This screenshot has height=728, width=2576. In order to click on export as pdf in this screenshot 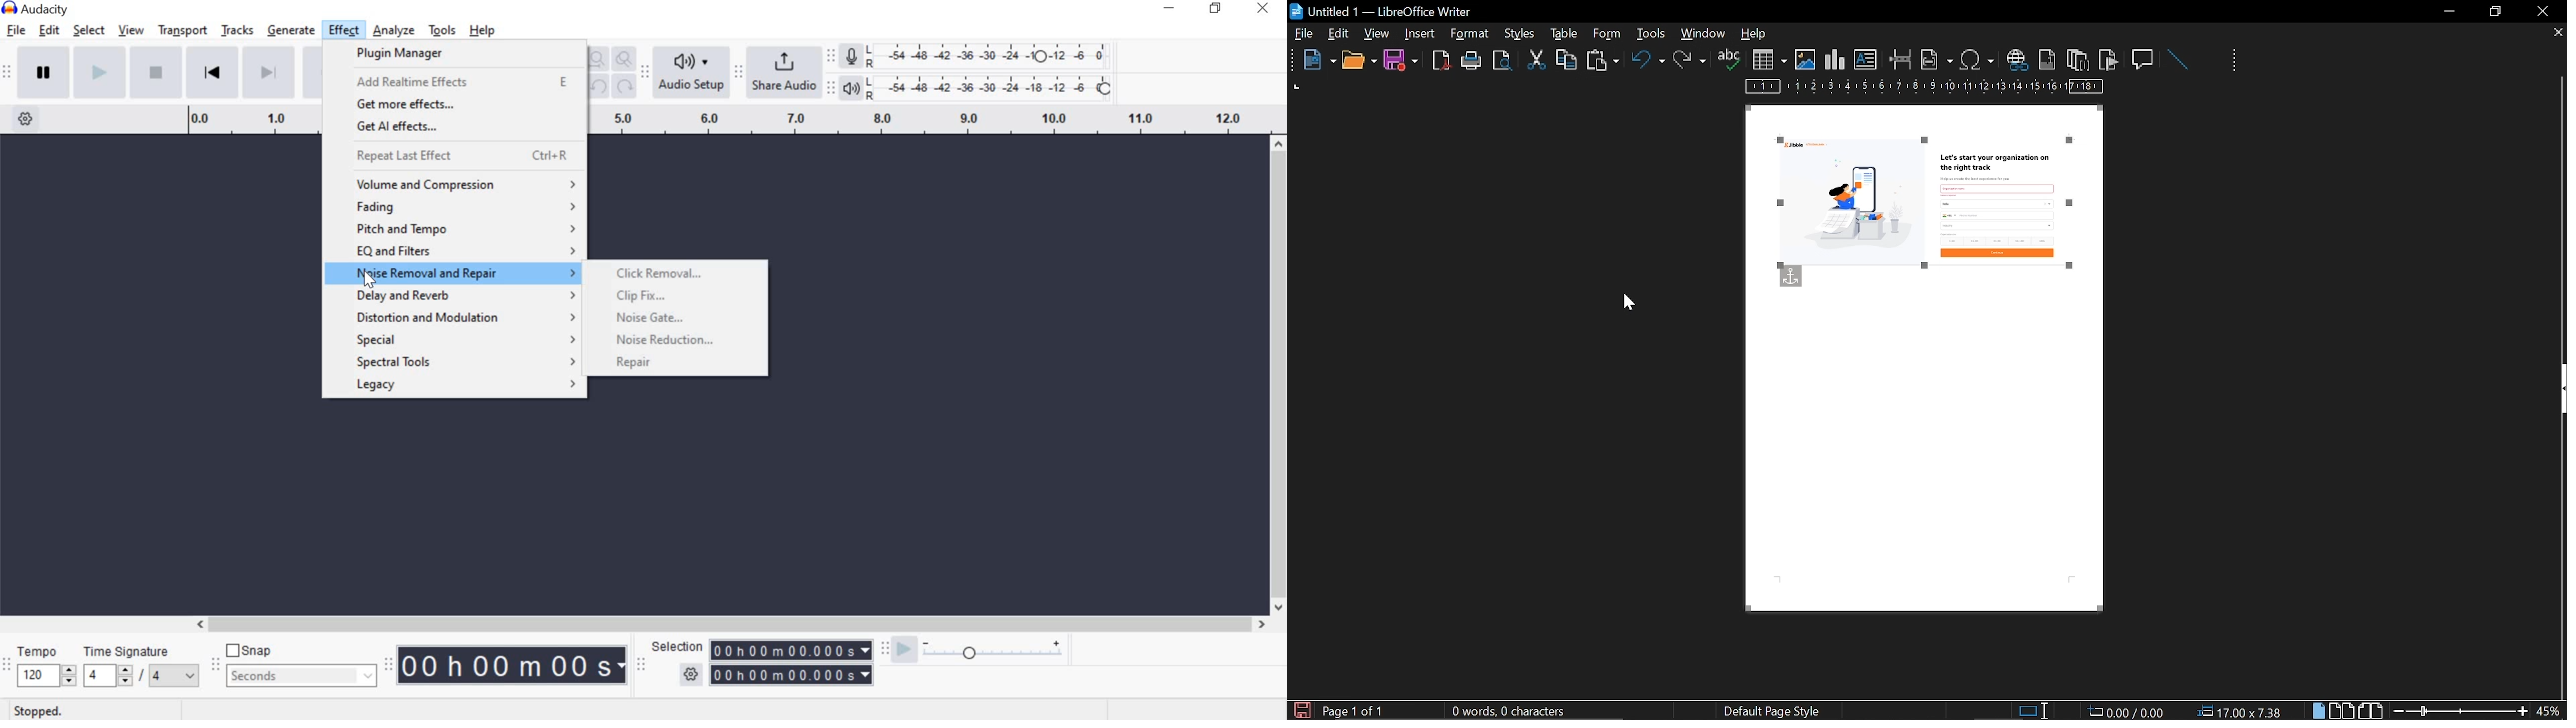, I will do `click(1442, 61)`.